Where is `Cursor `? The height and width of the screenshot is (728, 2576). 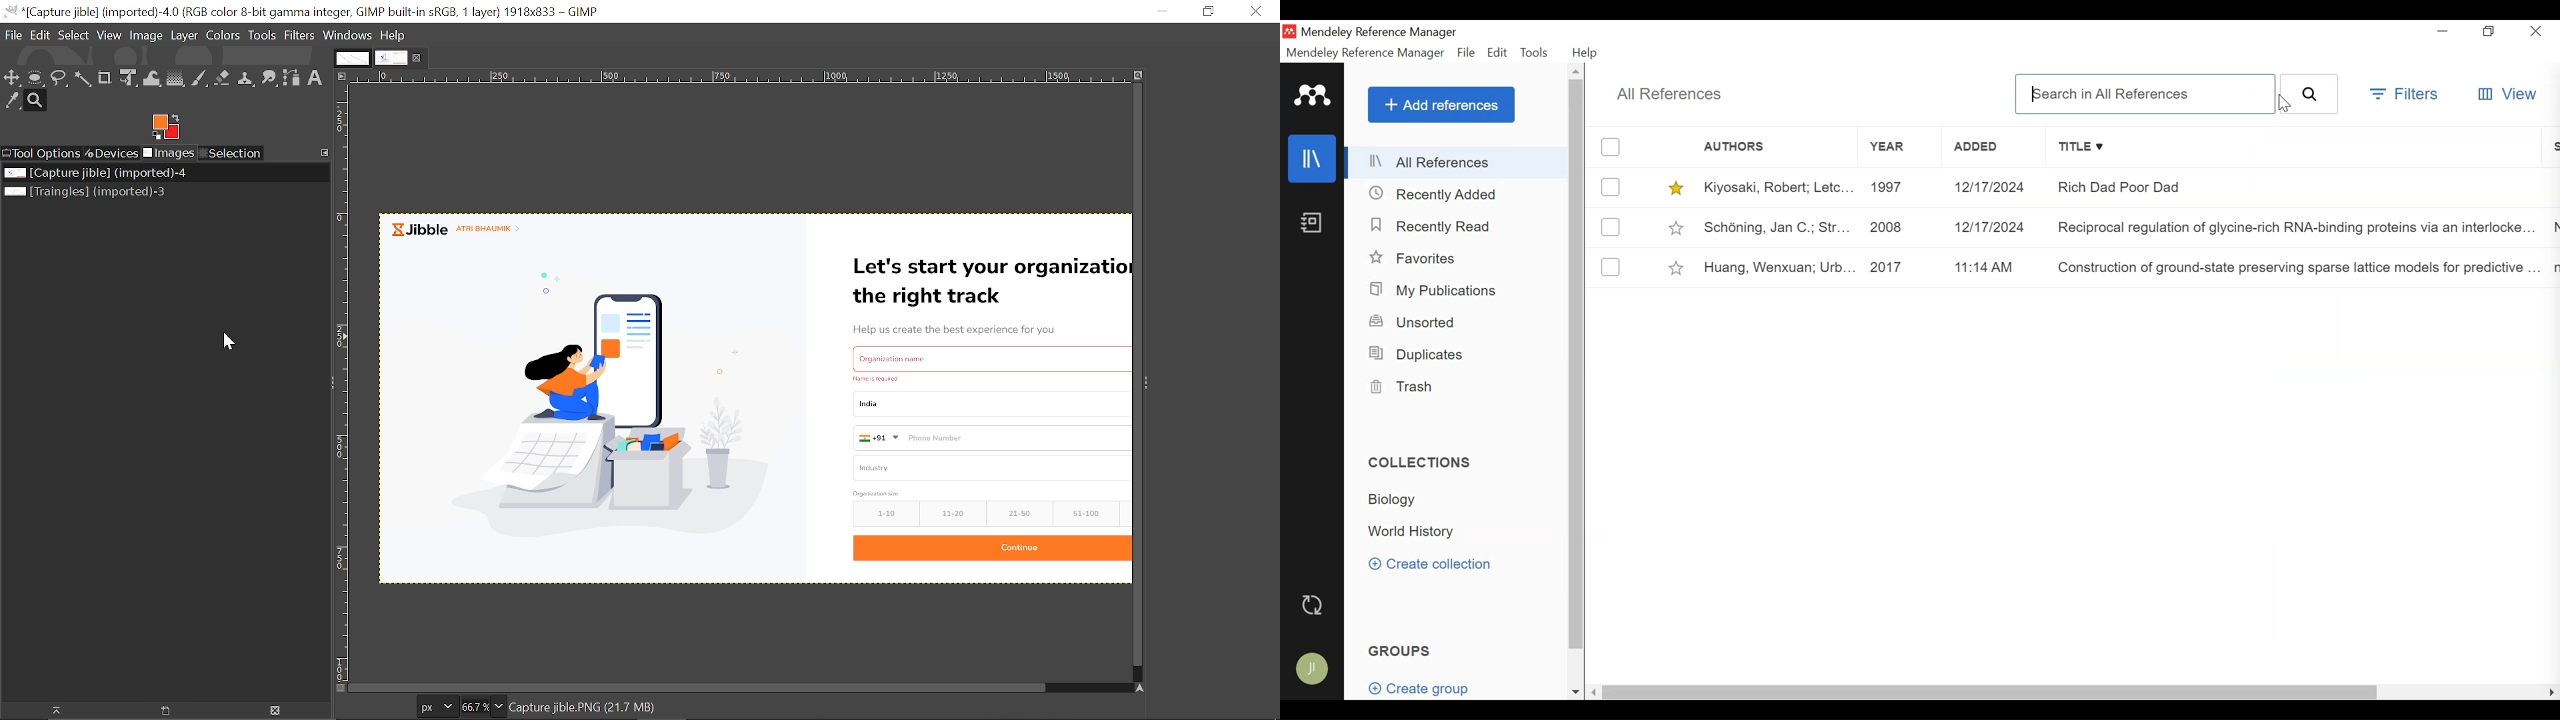
Cursor  is located at coordinates (2282, 105).